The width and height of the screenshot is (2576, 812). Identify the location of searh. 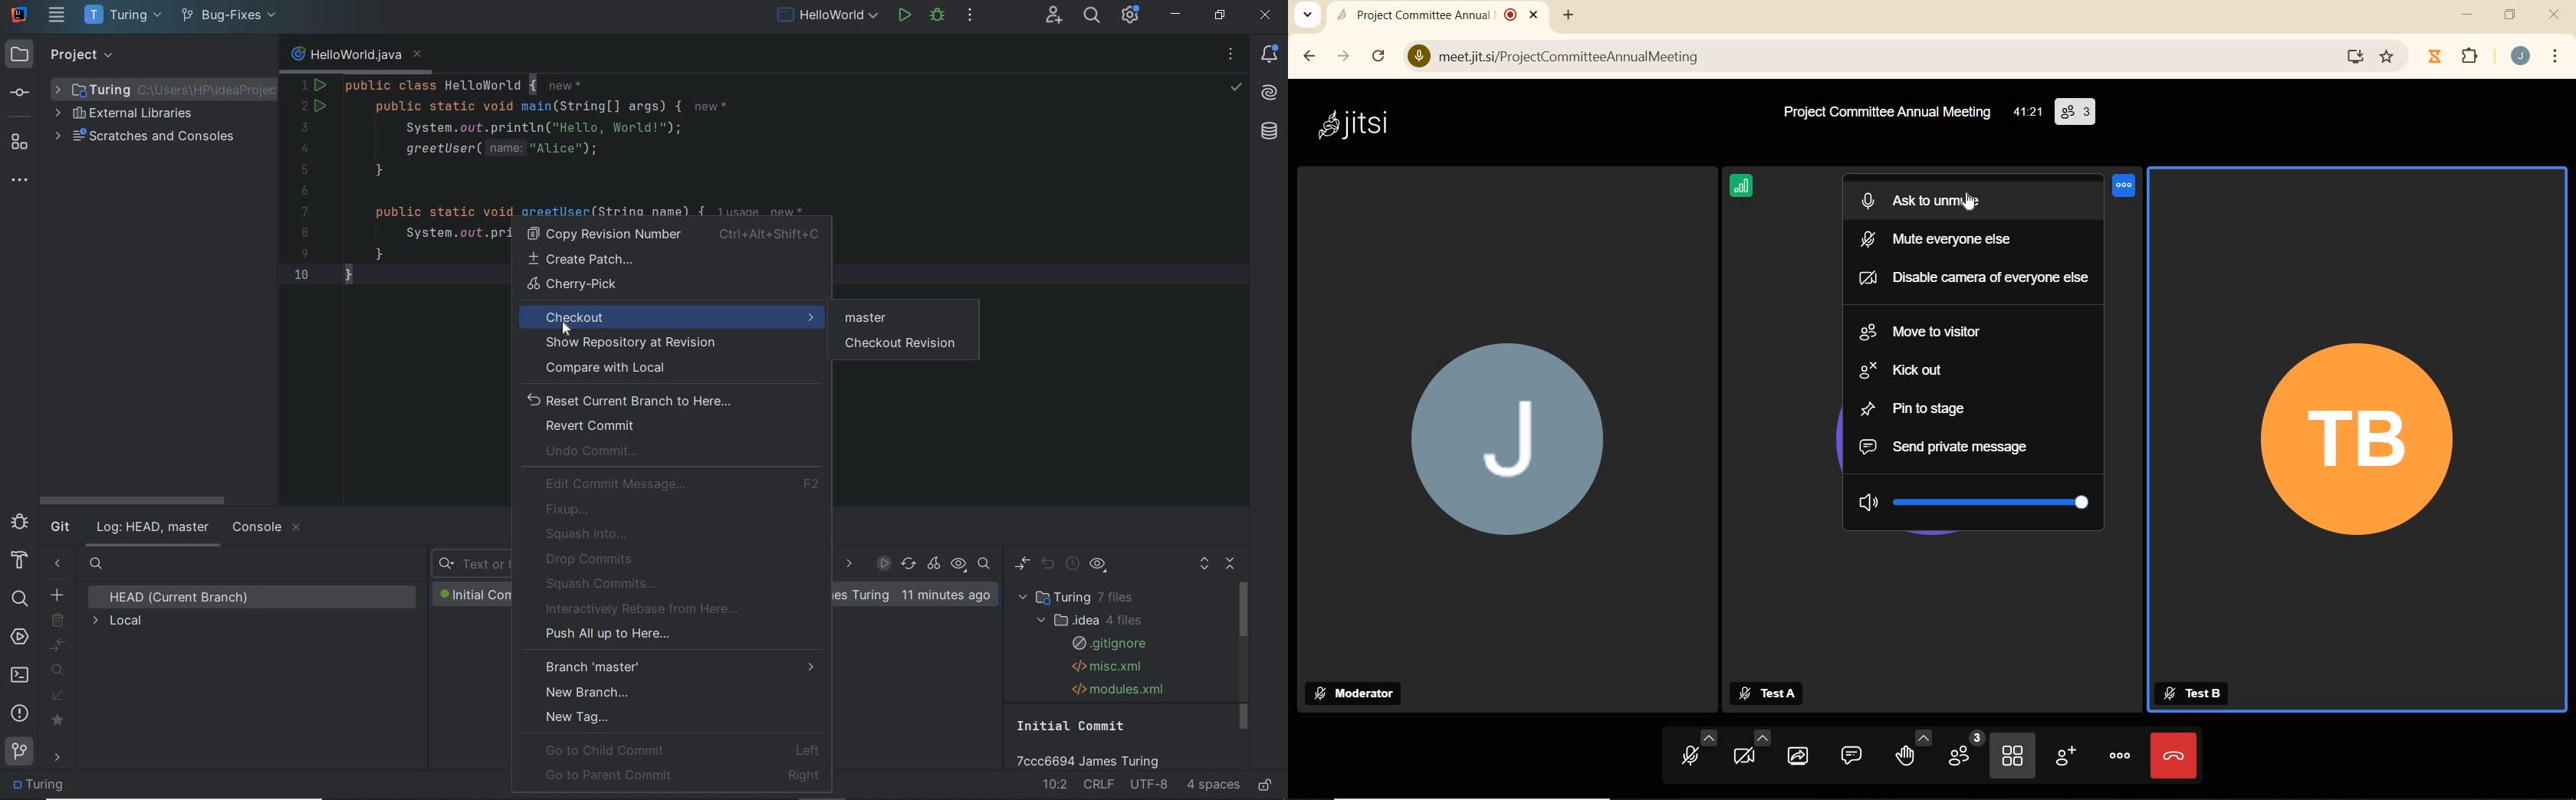
(97, 566).